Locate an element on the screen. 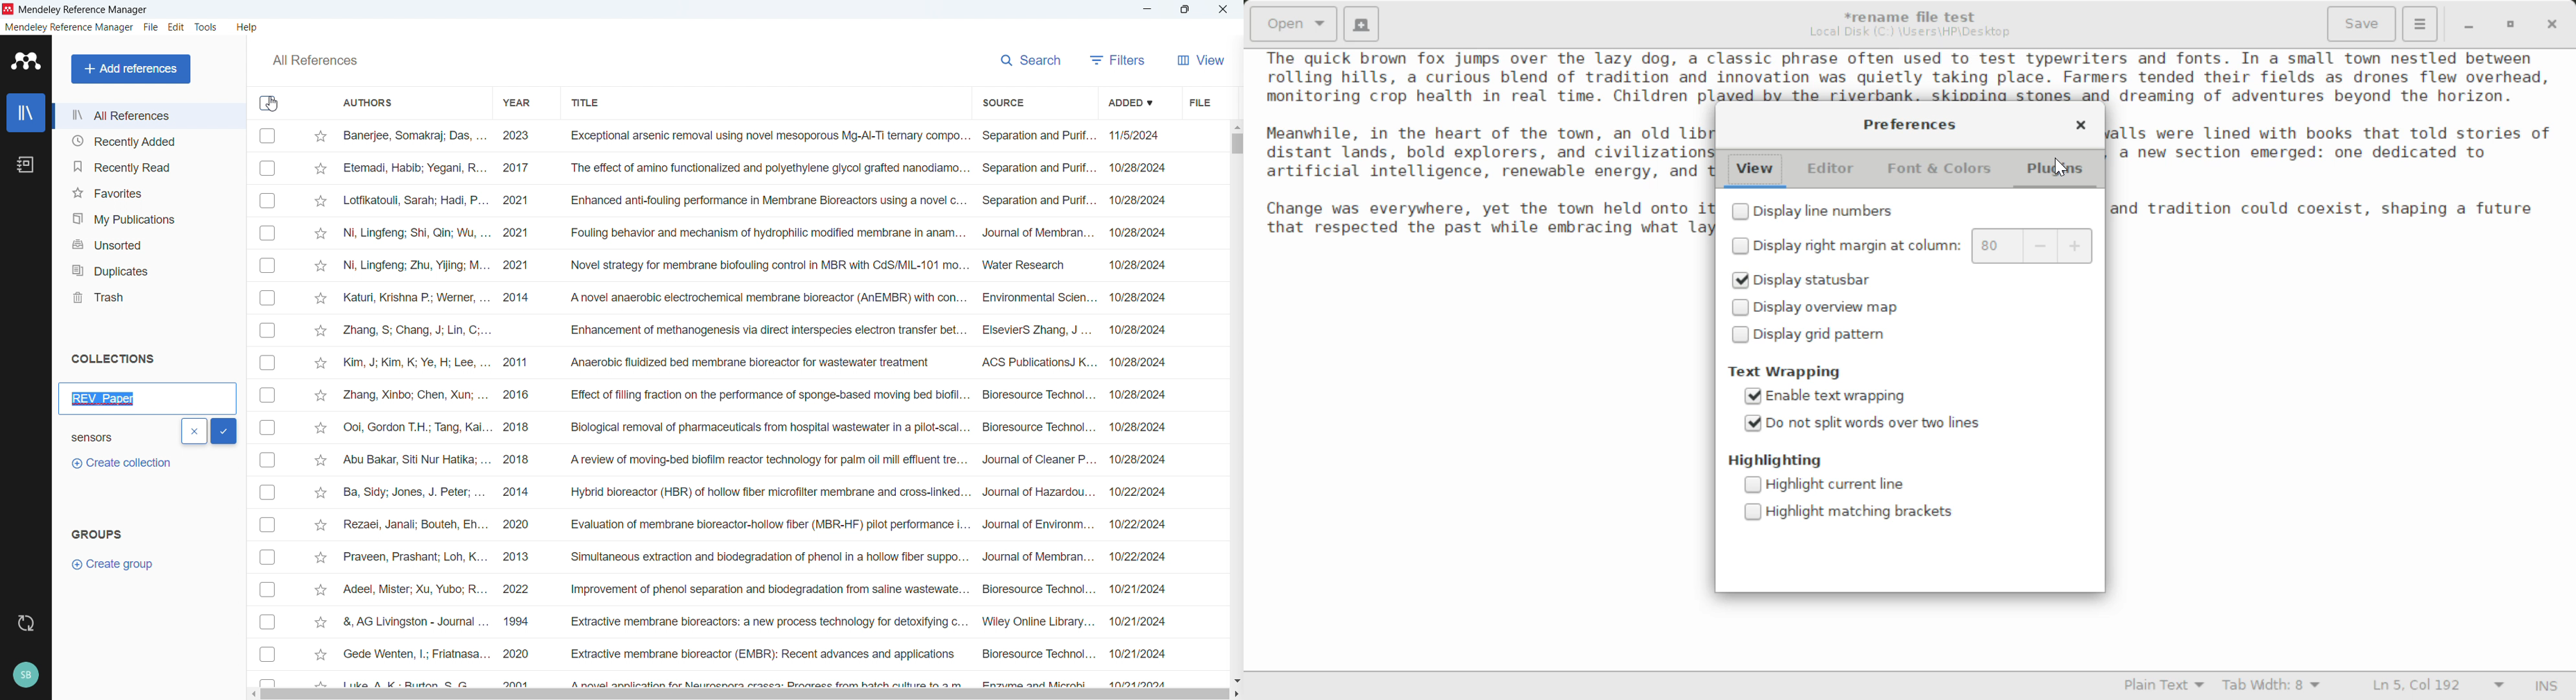  Star mark respective publication is located at coordinates (321, 298).